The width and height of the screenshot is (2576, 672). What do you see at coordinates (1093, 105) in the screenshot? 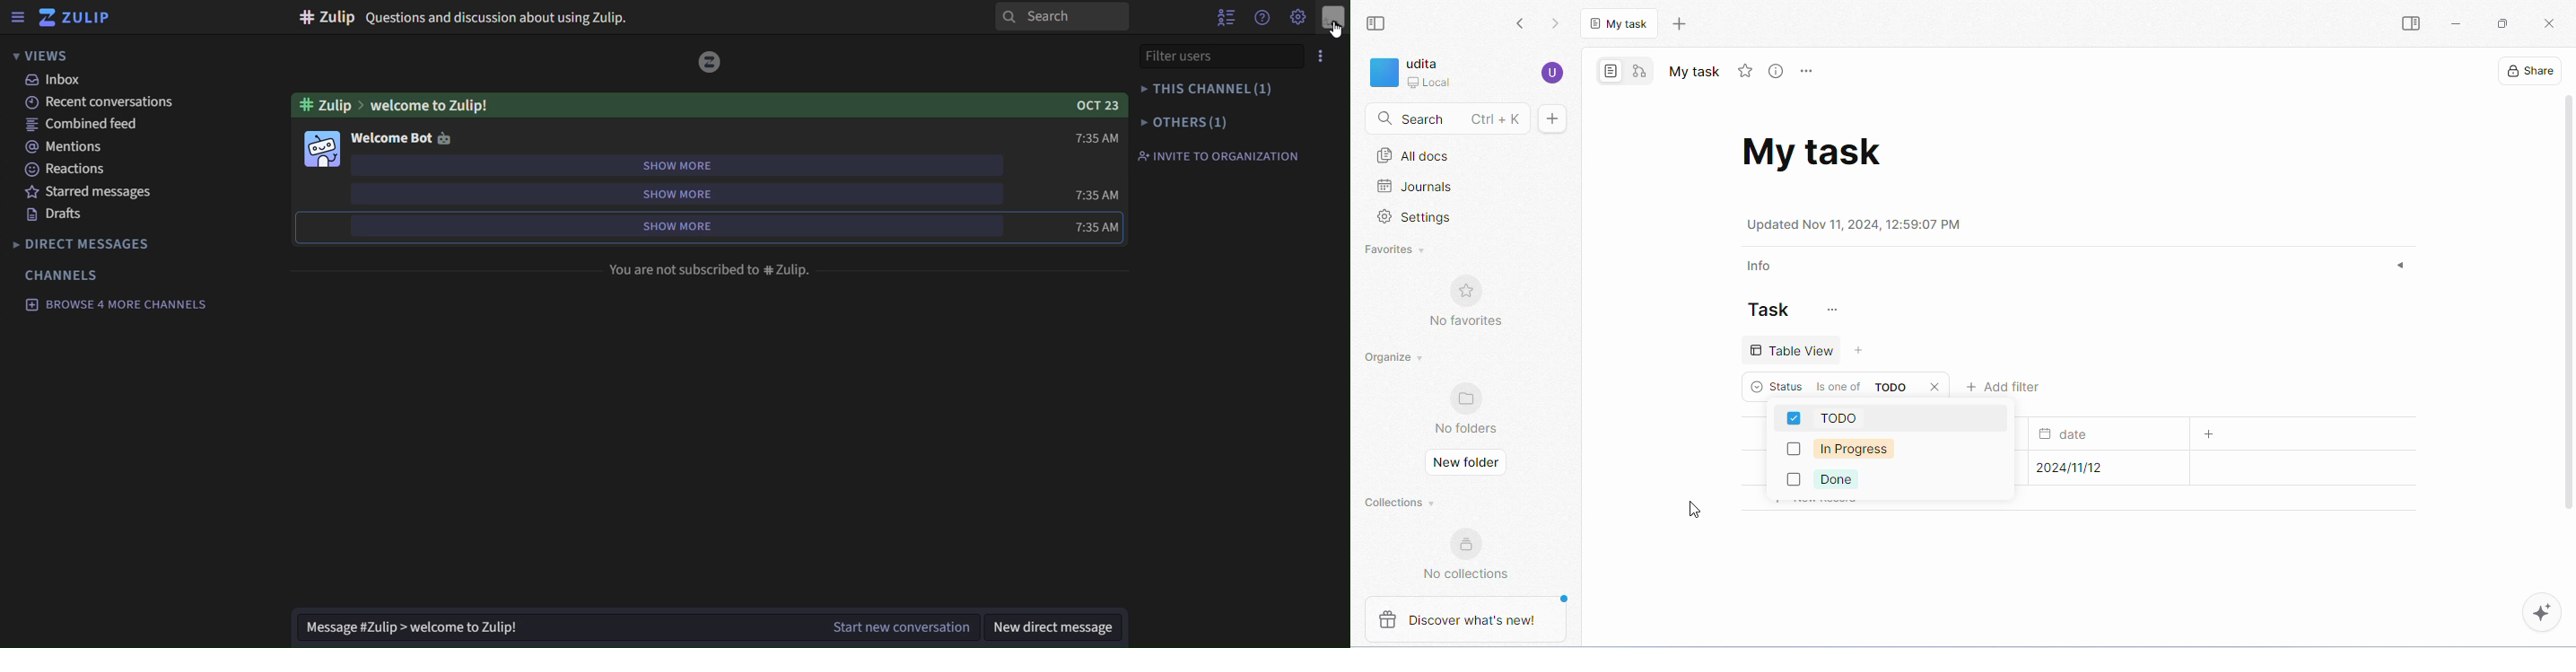
I see `OCT 23` at bounding box center [1093, 105].